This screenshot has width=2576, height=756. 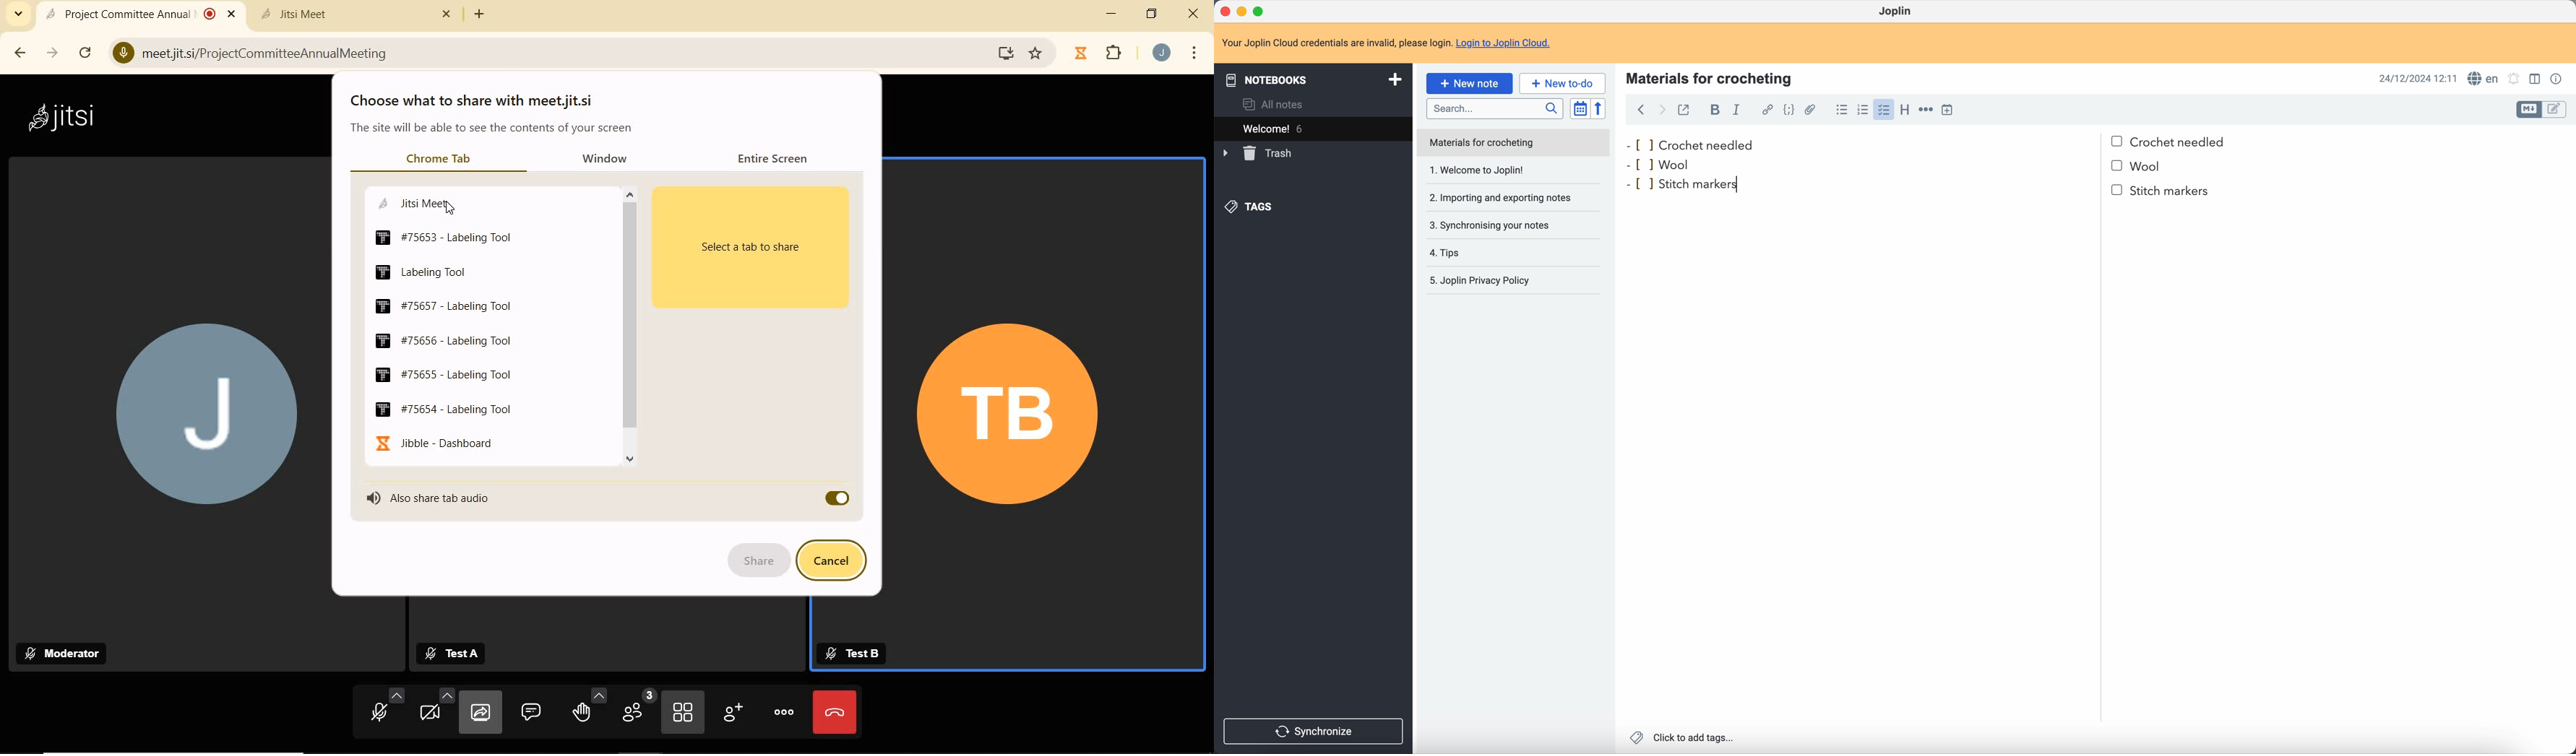 I want to click on Collapse, so click(x=18, y=14).